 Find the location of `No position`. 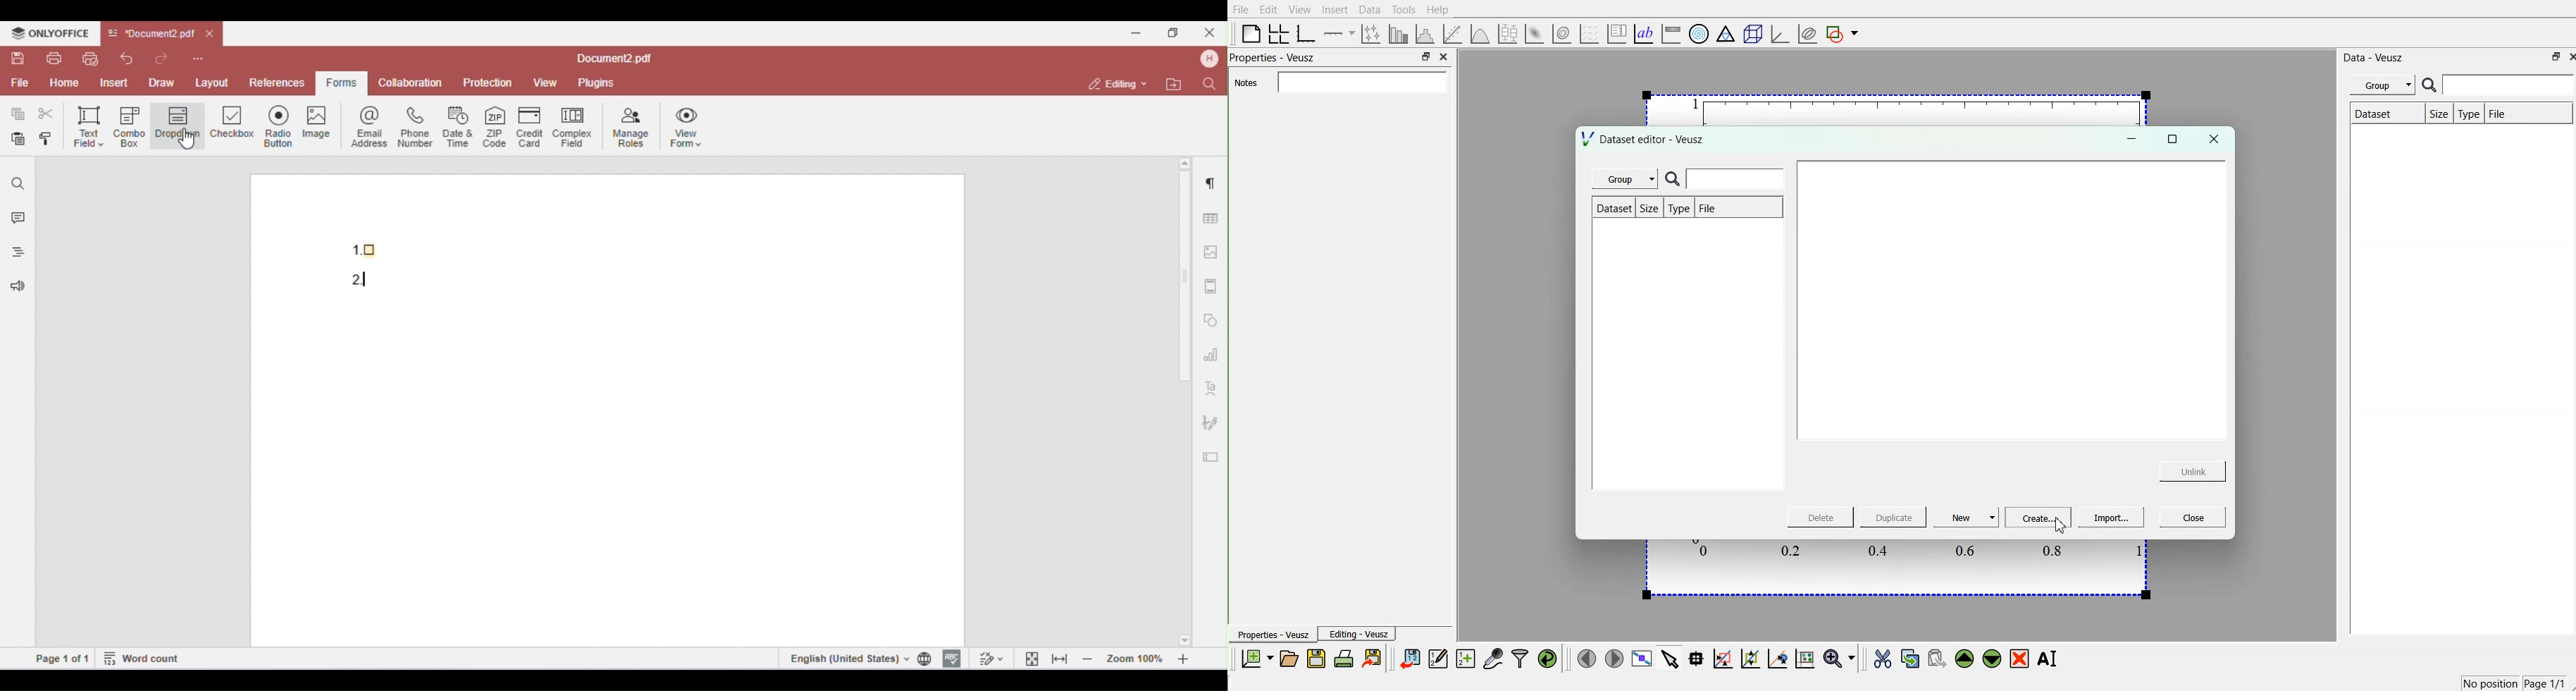

No position is located at coordinates (2488, 685).